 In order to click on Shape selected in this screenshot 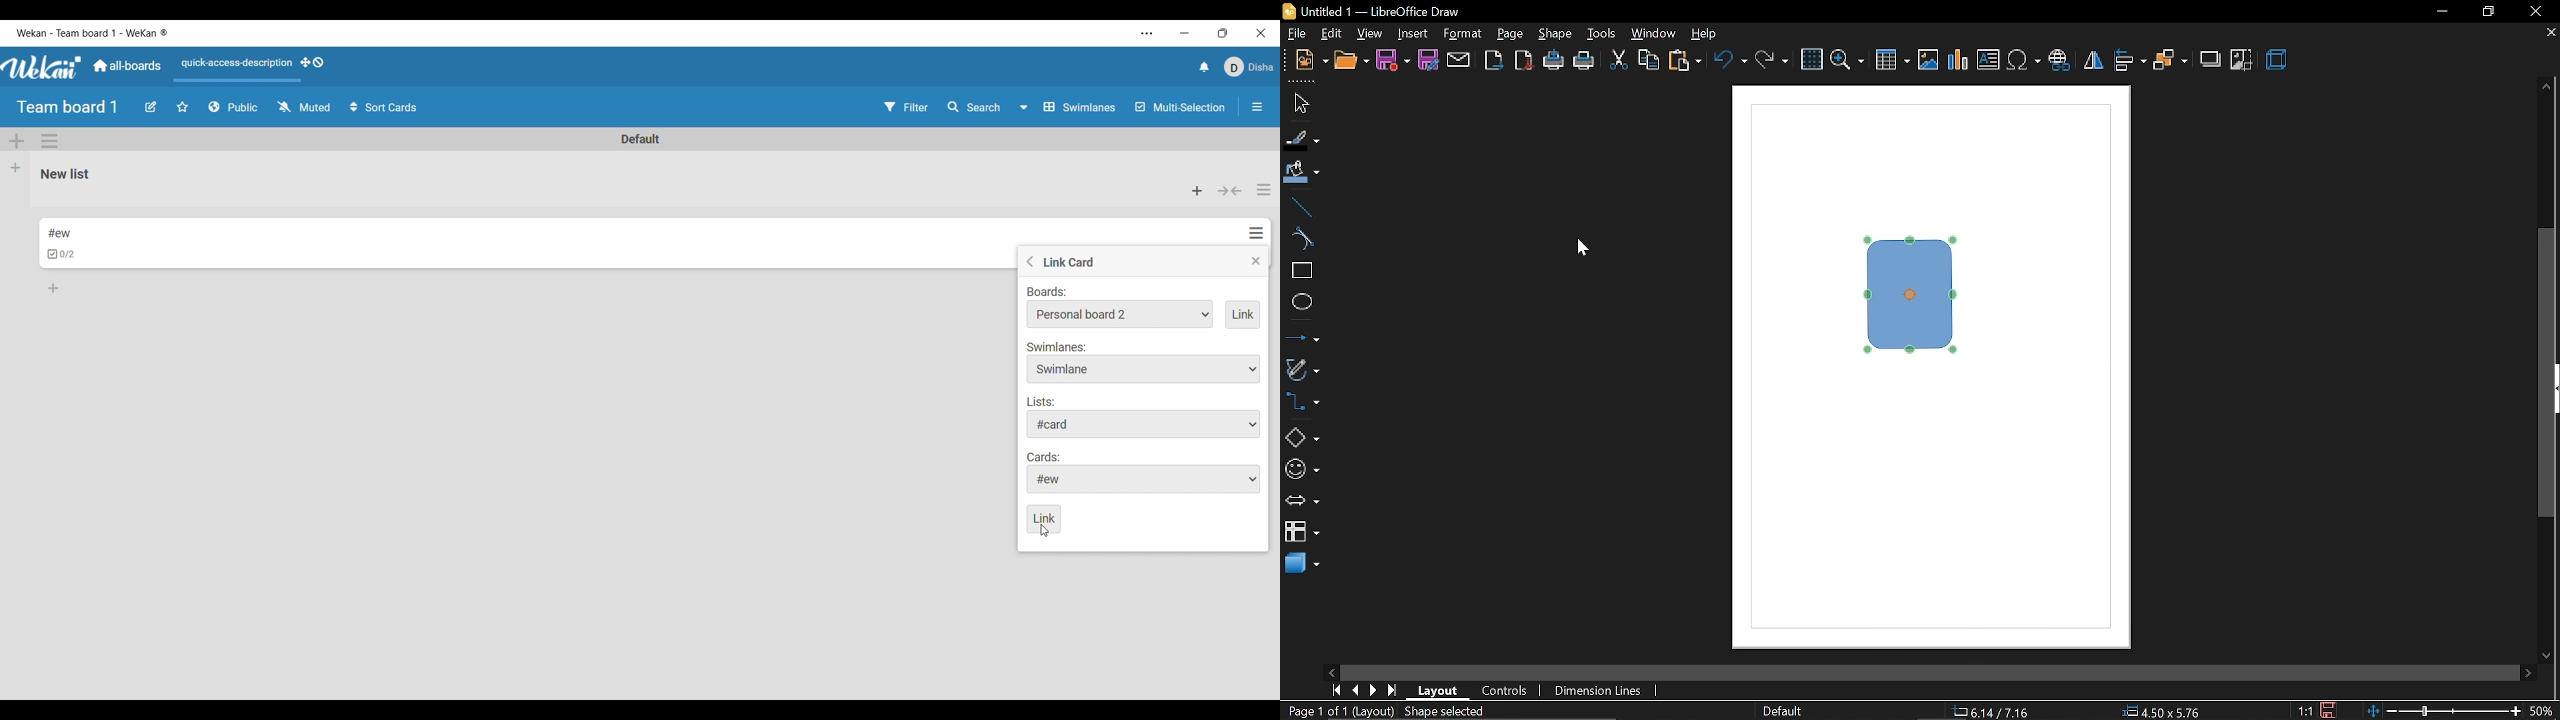, I will do `click(1464, 711)`.